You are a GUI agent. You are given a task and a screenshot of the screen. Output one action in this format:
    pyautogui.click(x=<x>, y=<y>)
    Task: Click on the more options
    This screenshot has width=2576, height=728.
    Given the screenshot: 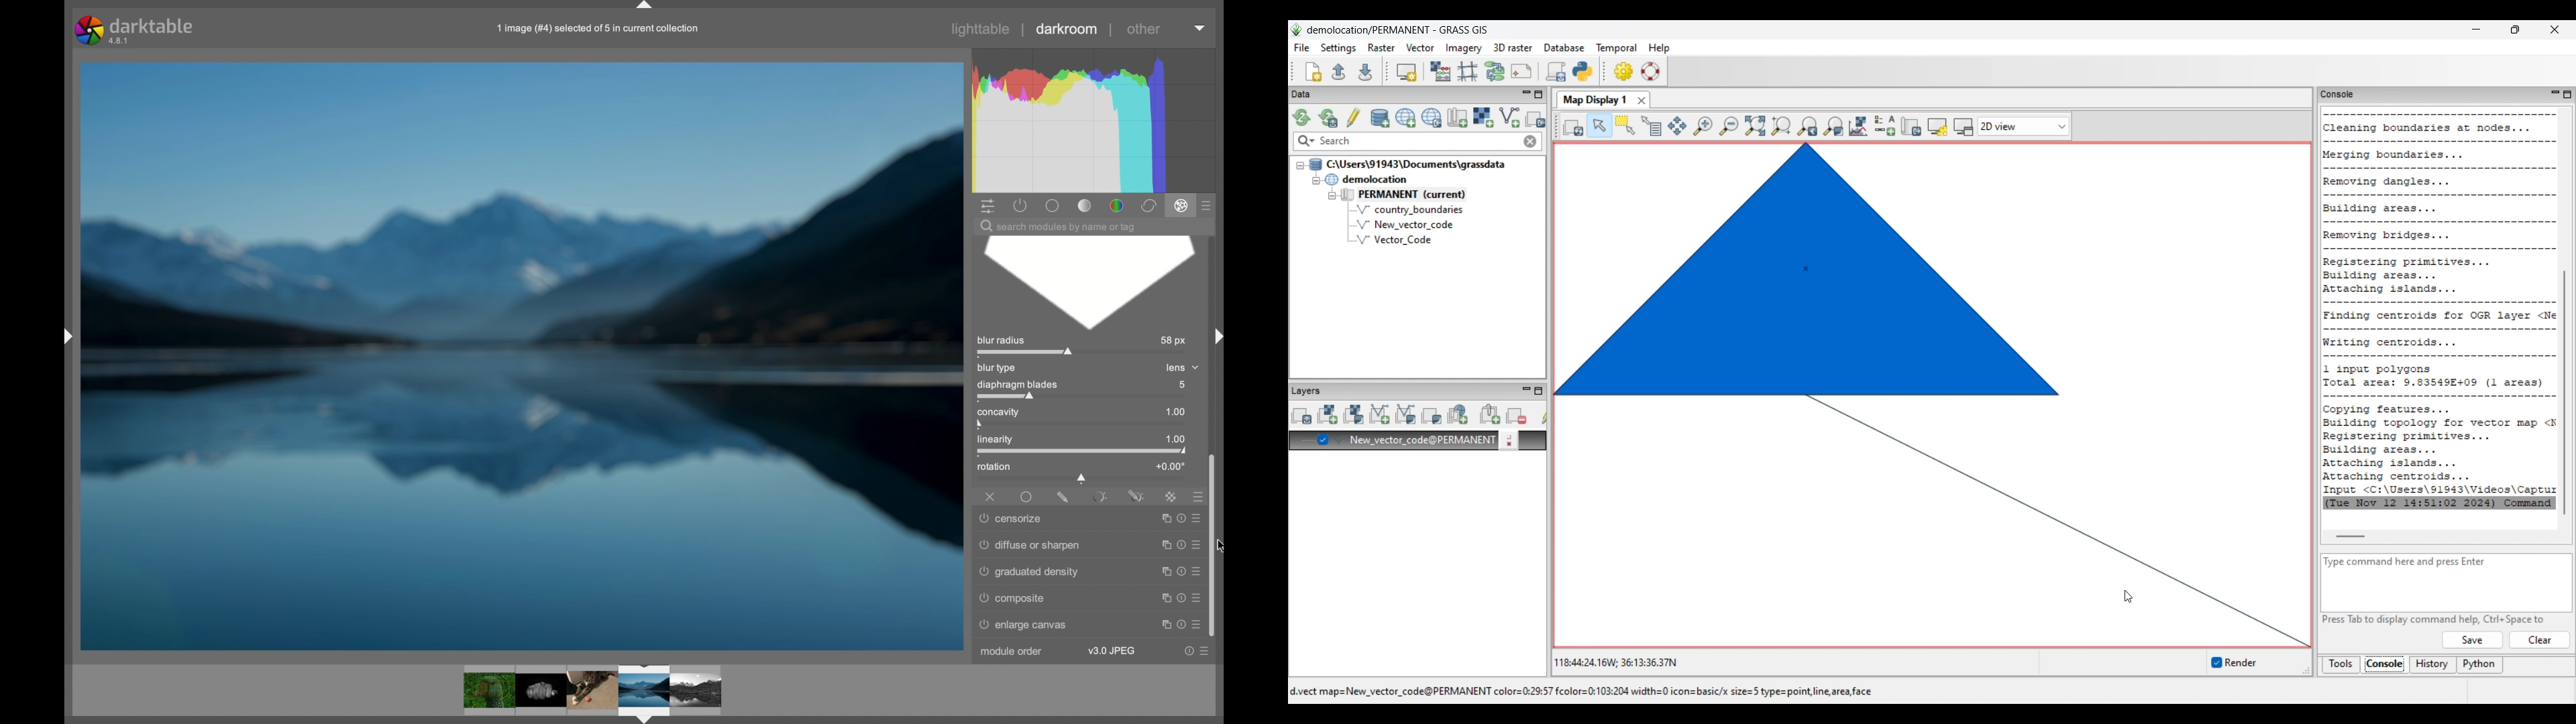 What is the action you would take?
    pyautogui.click(x=1206, y=651)
    